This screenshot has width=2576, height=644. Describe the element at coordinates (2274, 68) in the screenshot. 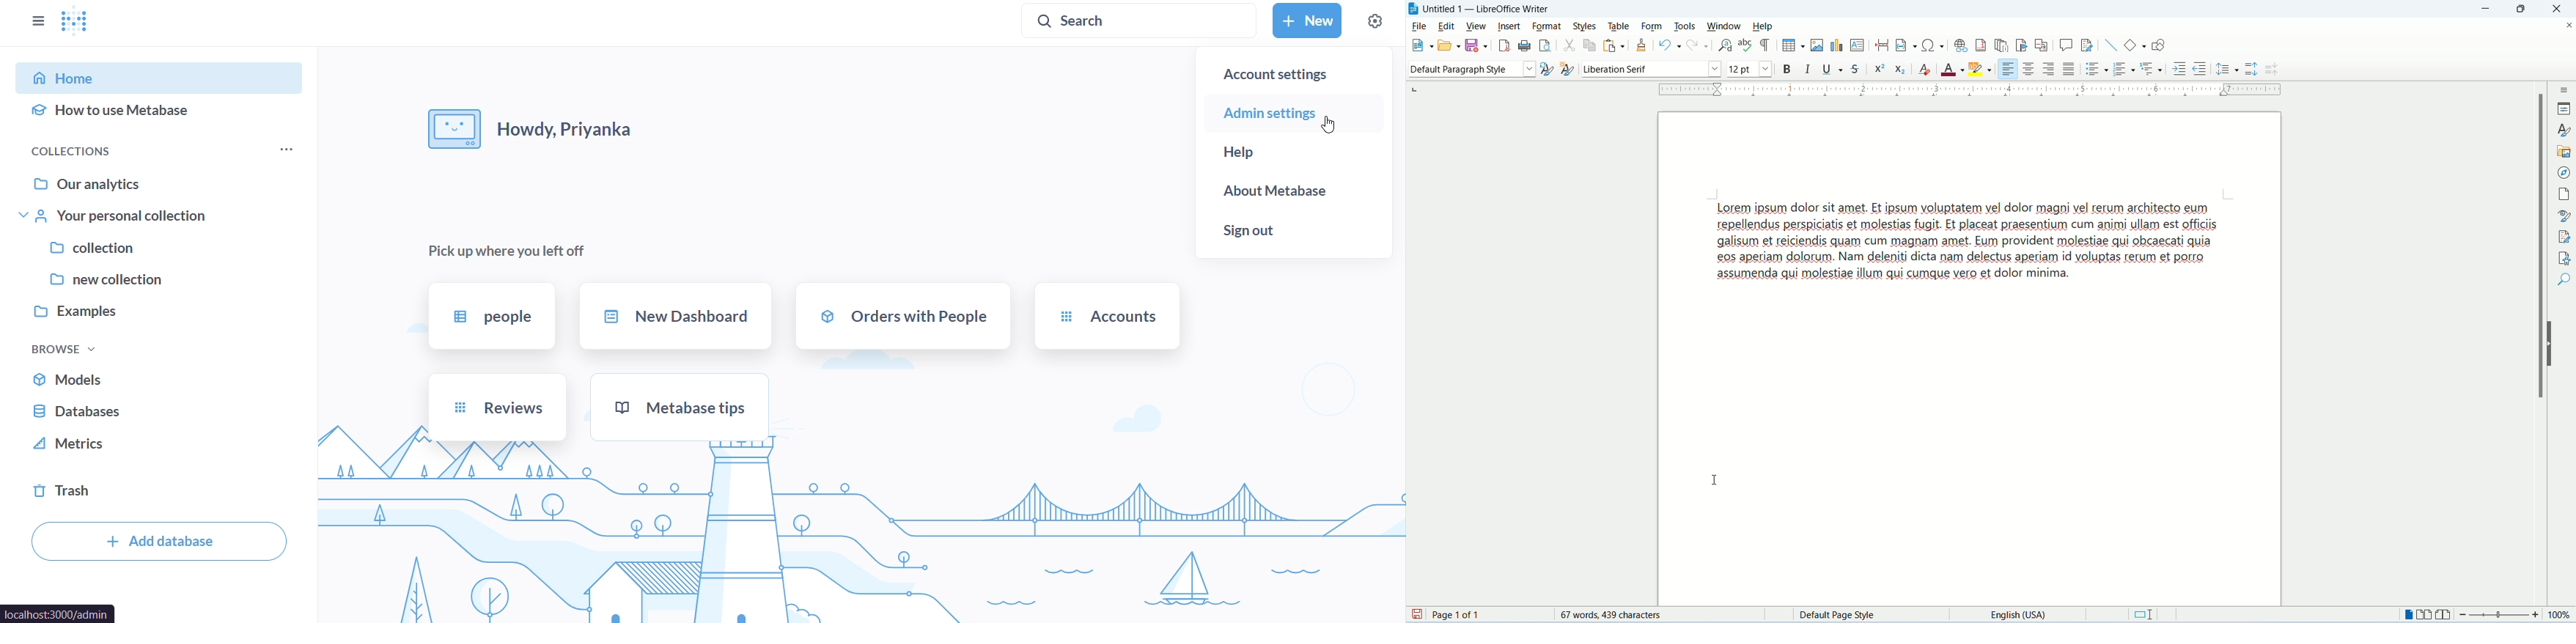

I see `decrease paragraph spacing` at that location.